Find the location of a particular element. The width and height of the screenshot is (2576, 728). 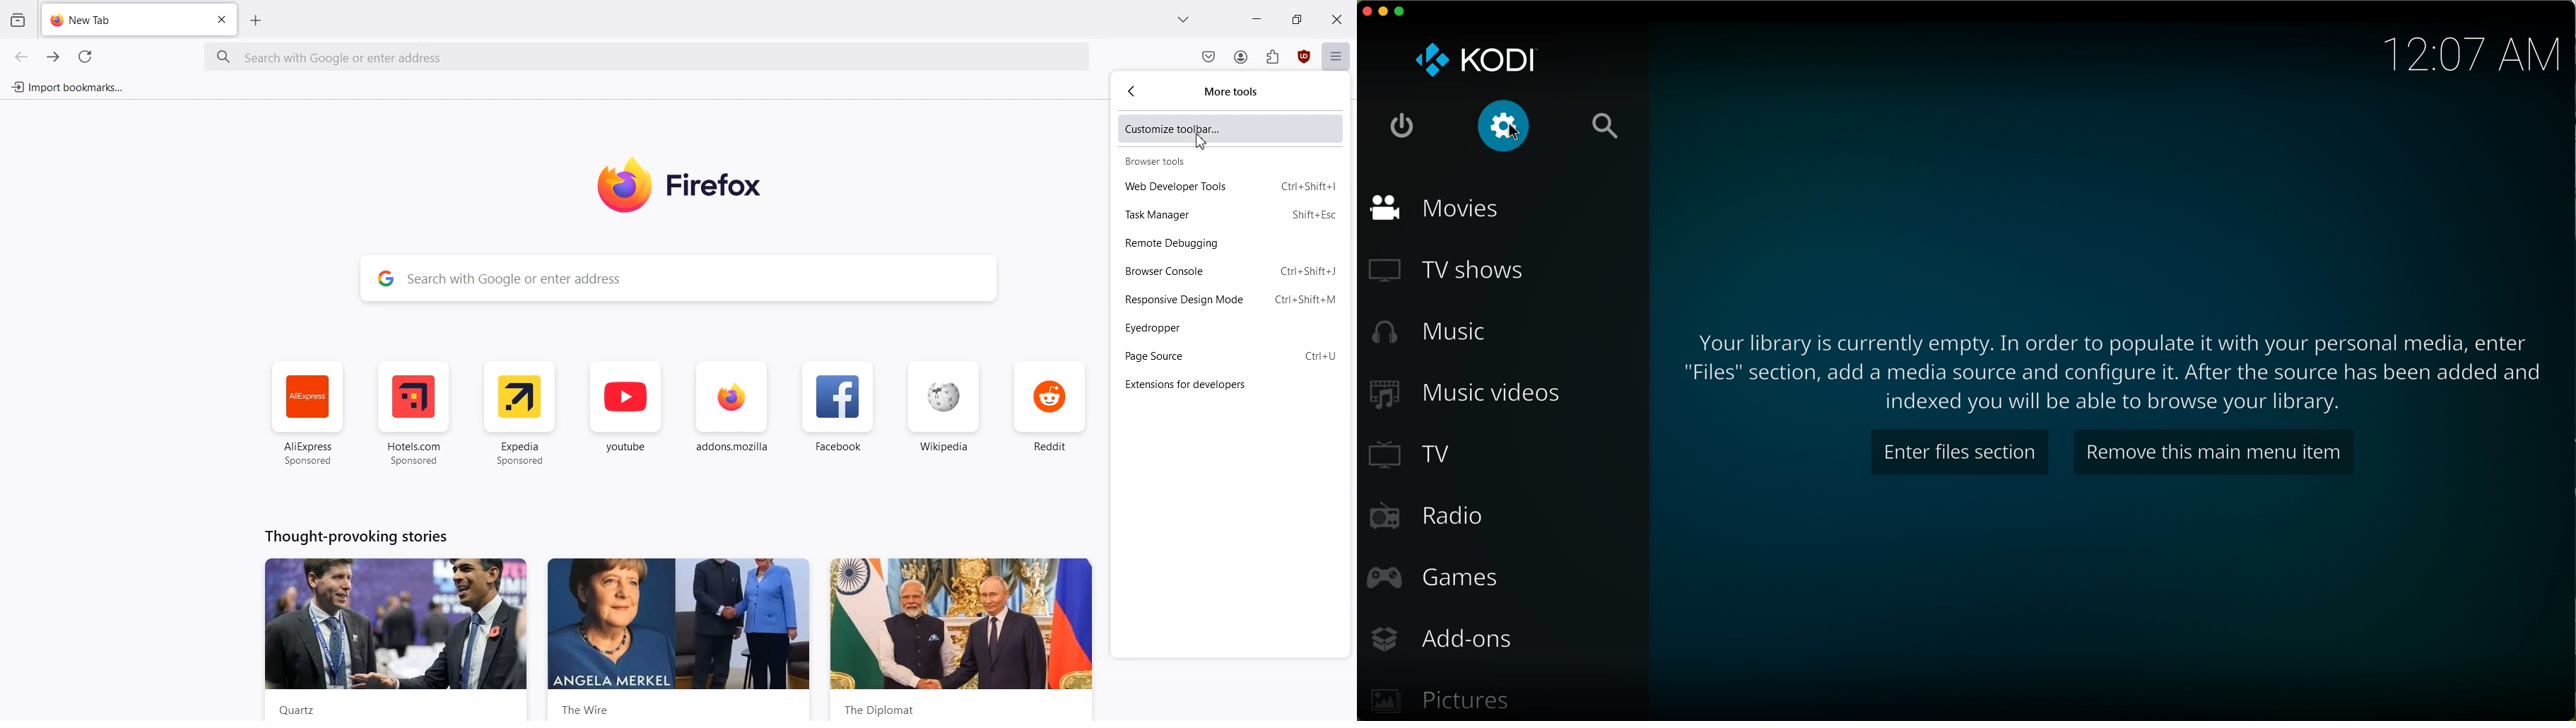

Close is located at coordinates (1336, 18).